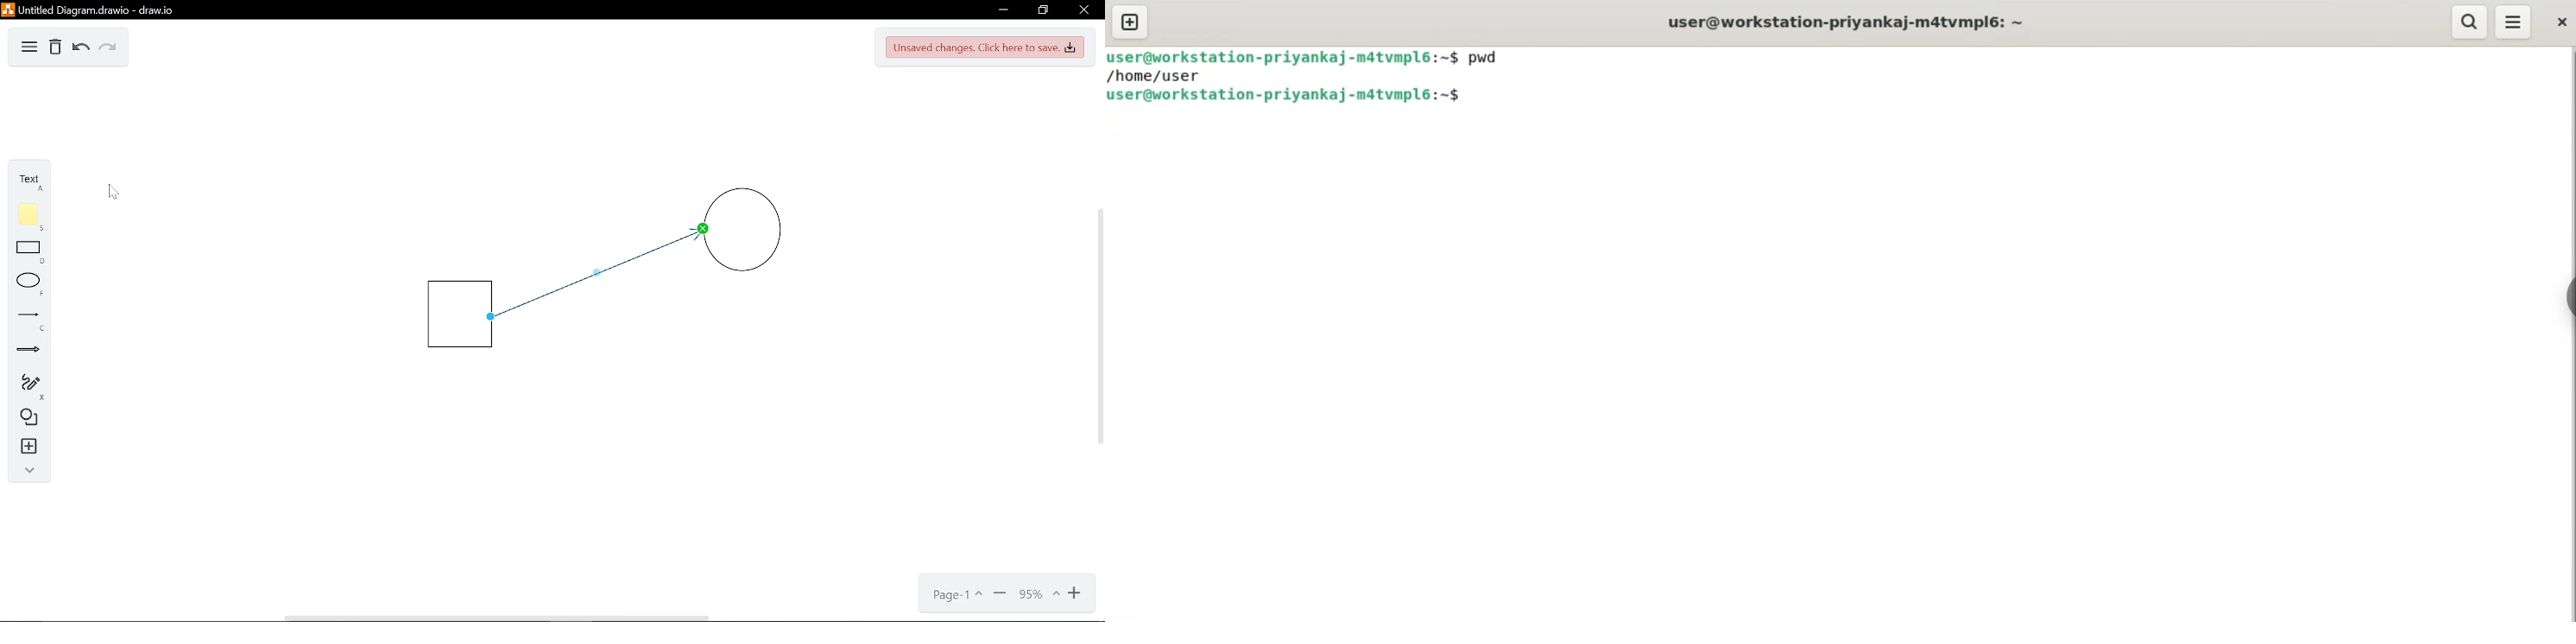 The width and height of the screenshot is (2576, 644). What do you see at coordinates (26, 318) in the screenshot?
I see `Line` at bounding box center [26, 318].